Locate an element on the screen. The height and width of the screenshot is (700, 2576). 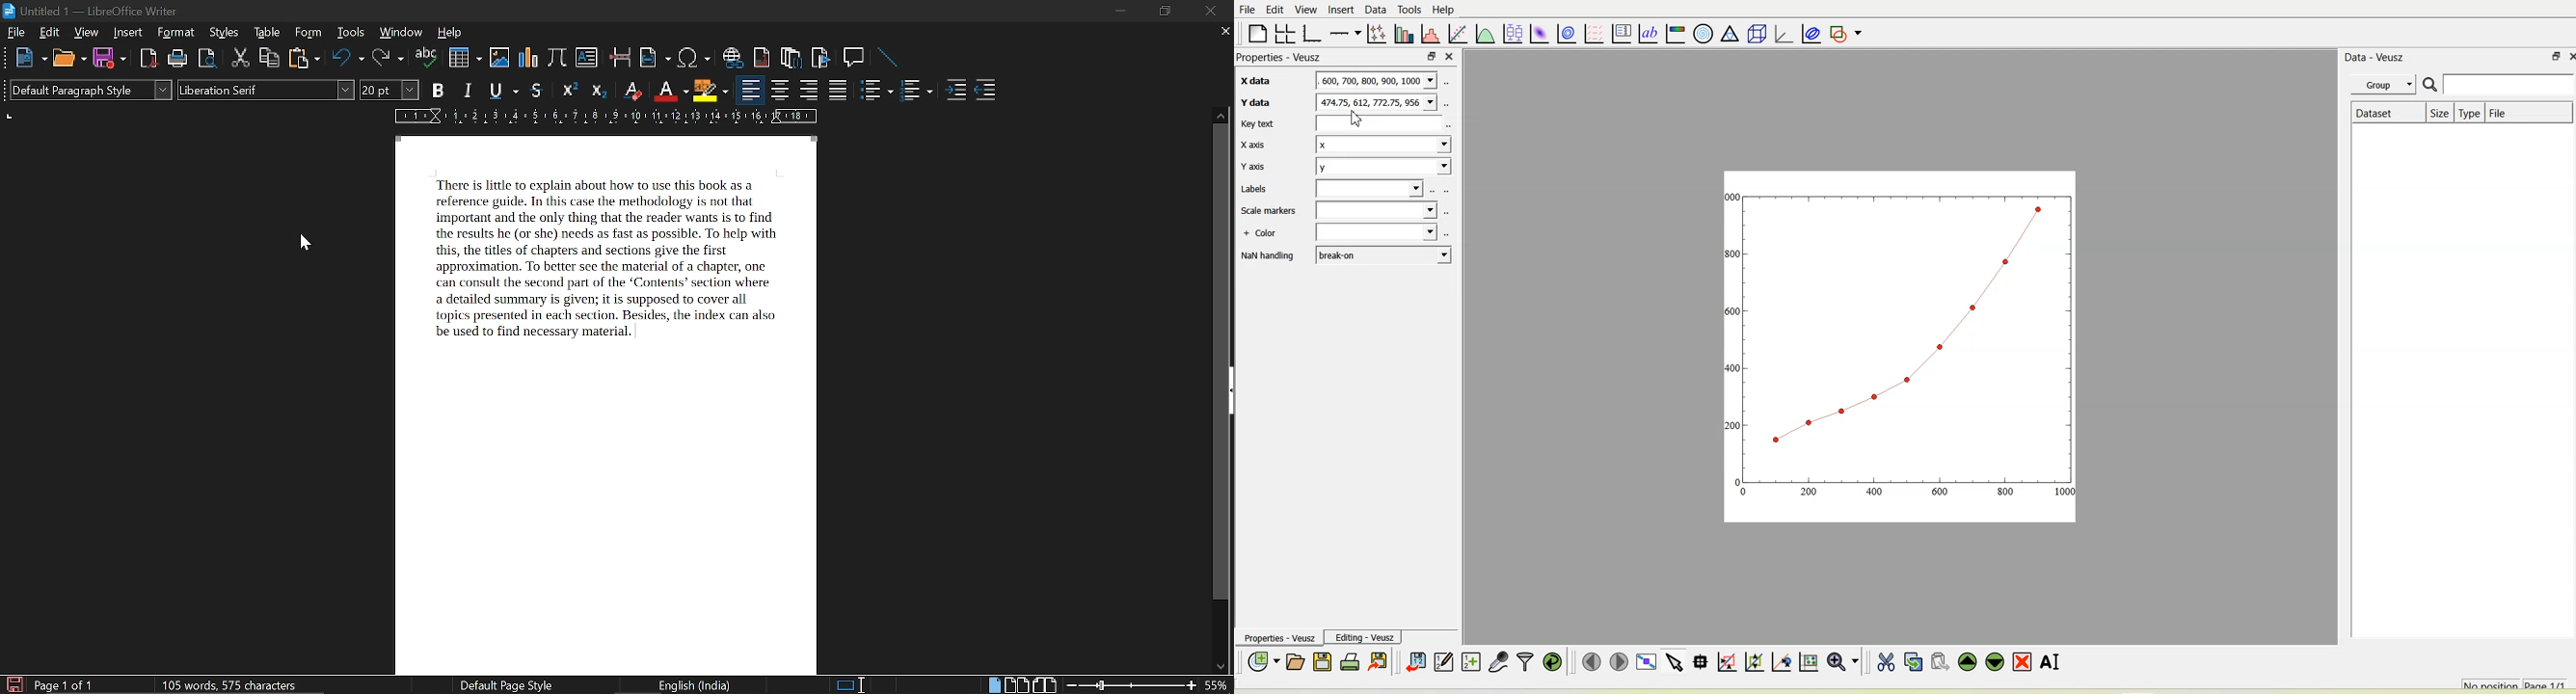
Group is located at coordinates (2385, 83).